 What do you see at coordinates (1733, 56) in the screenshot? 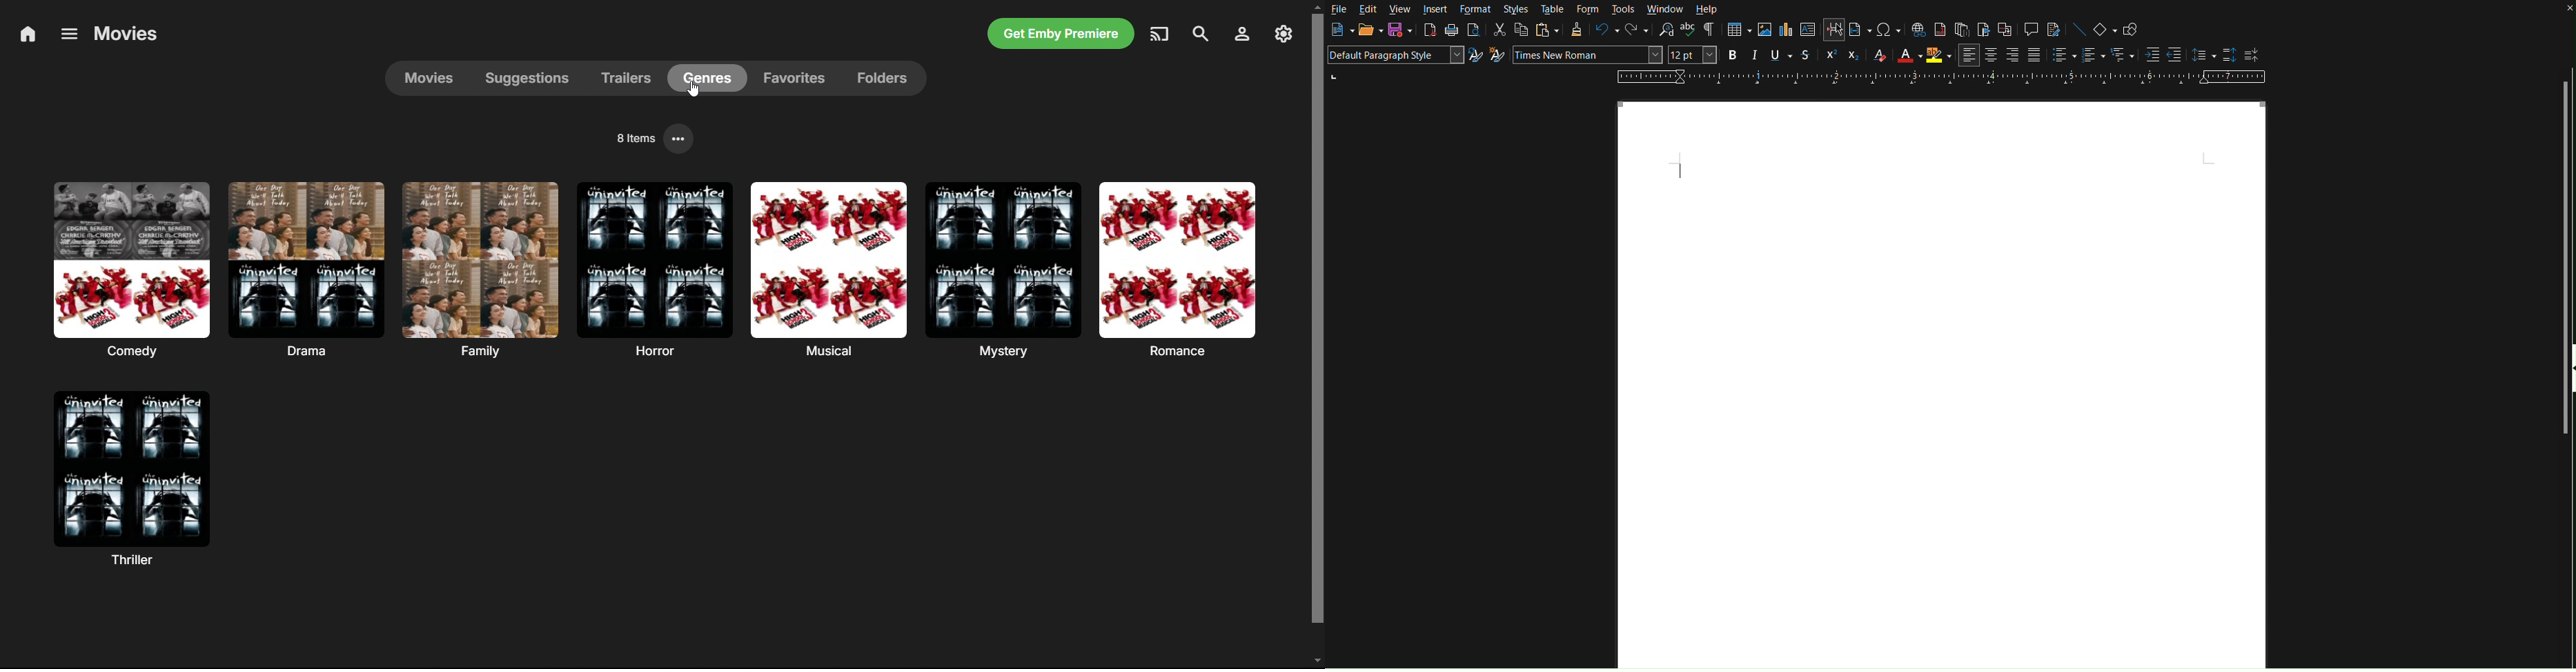
I see `Bold` at bounding box center [1733, 56].